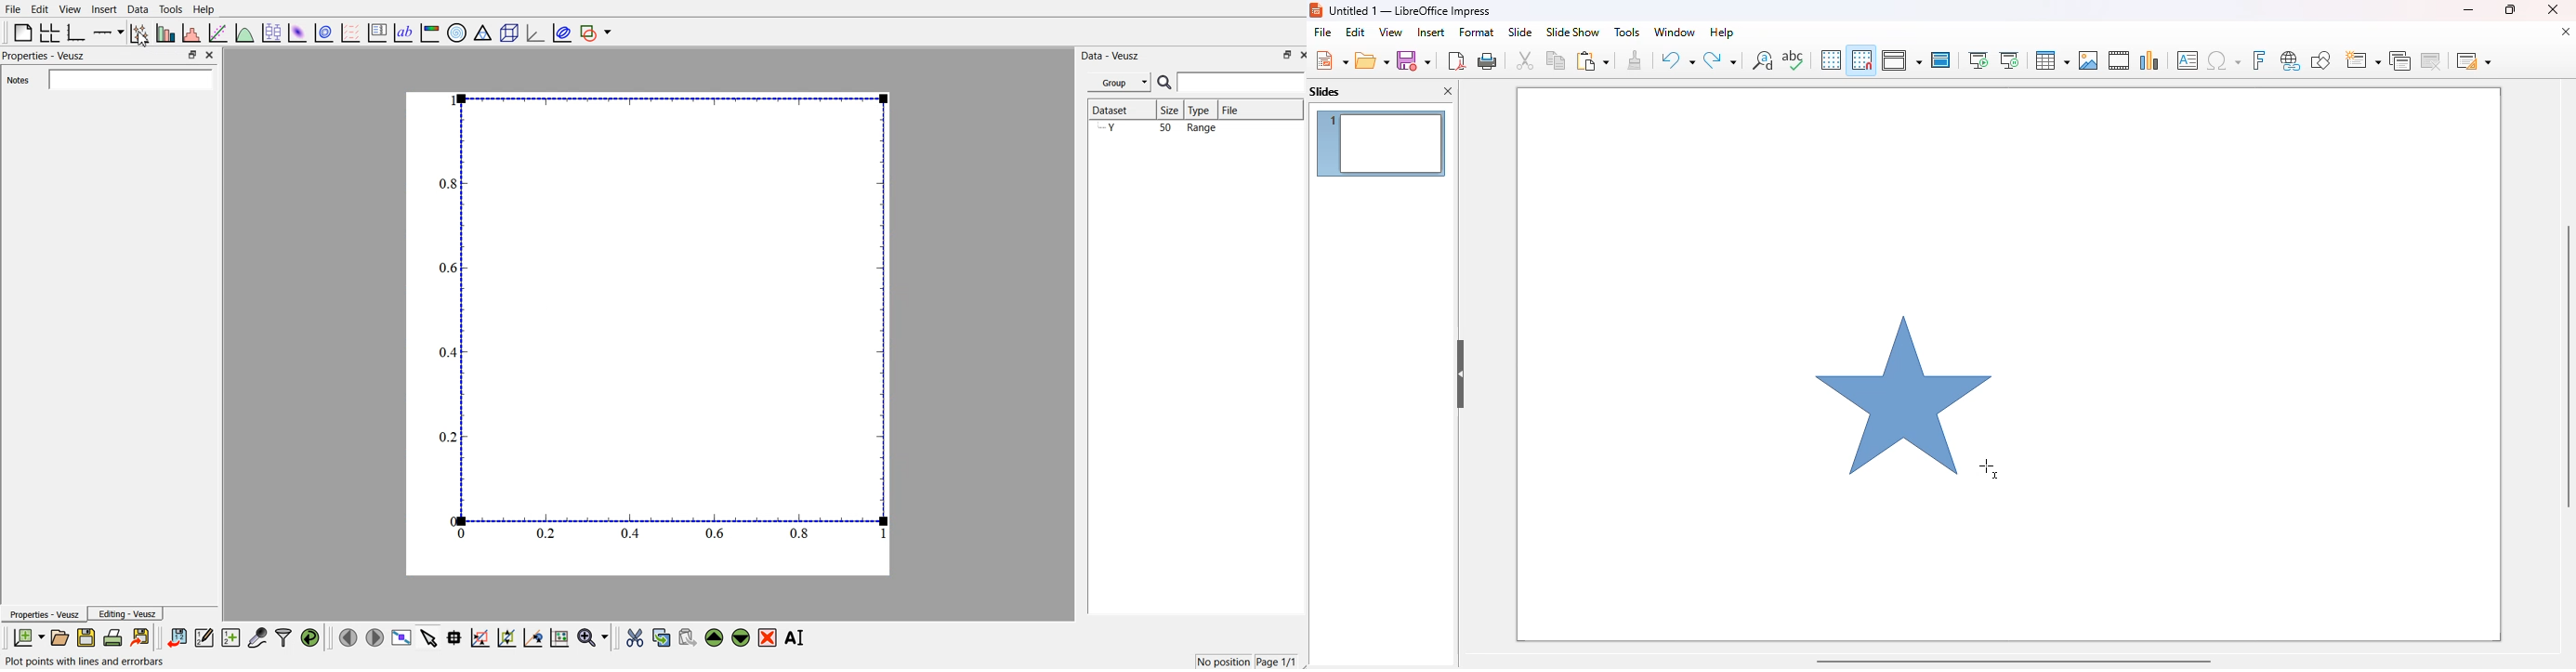 The width and height of the screenshot is (2576, 672). What do you see at coordinates (1677, 60) in the screenshot?
I see `undo` at bounding box center [1677, 60].